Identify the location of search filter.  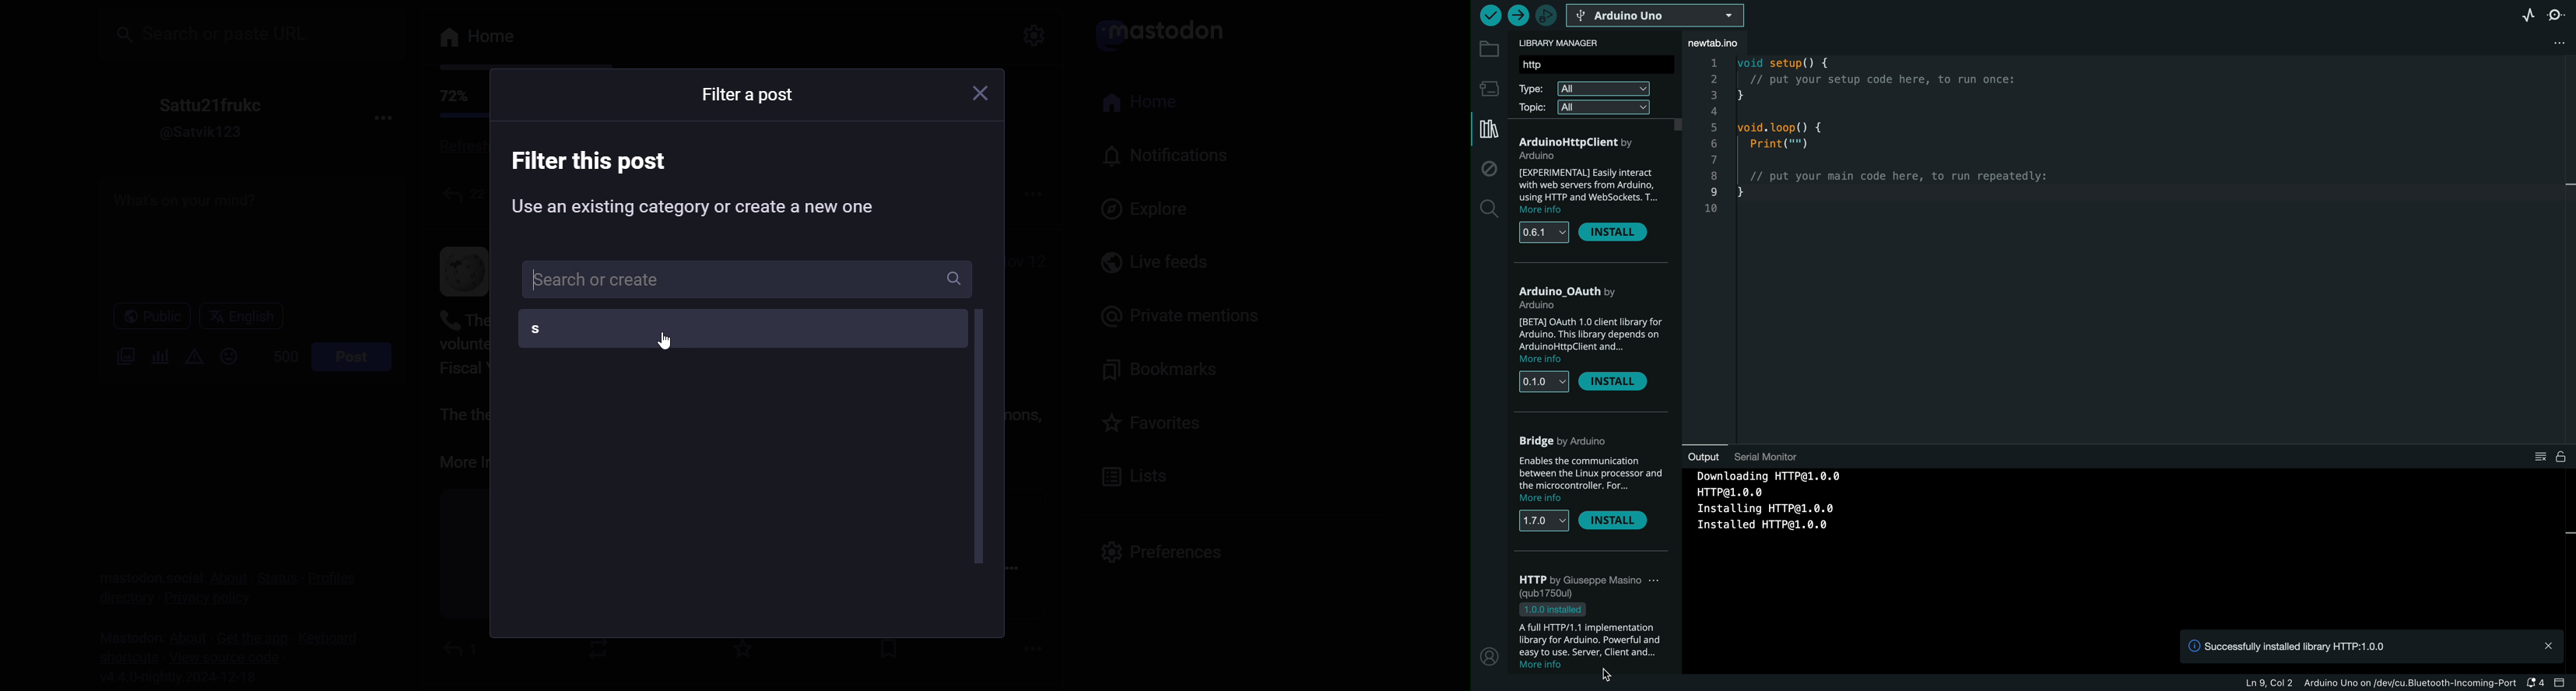
(750, 279).